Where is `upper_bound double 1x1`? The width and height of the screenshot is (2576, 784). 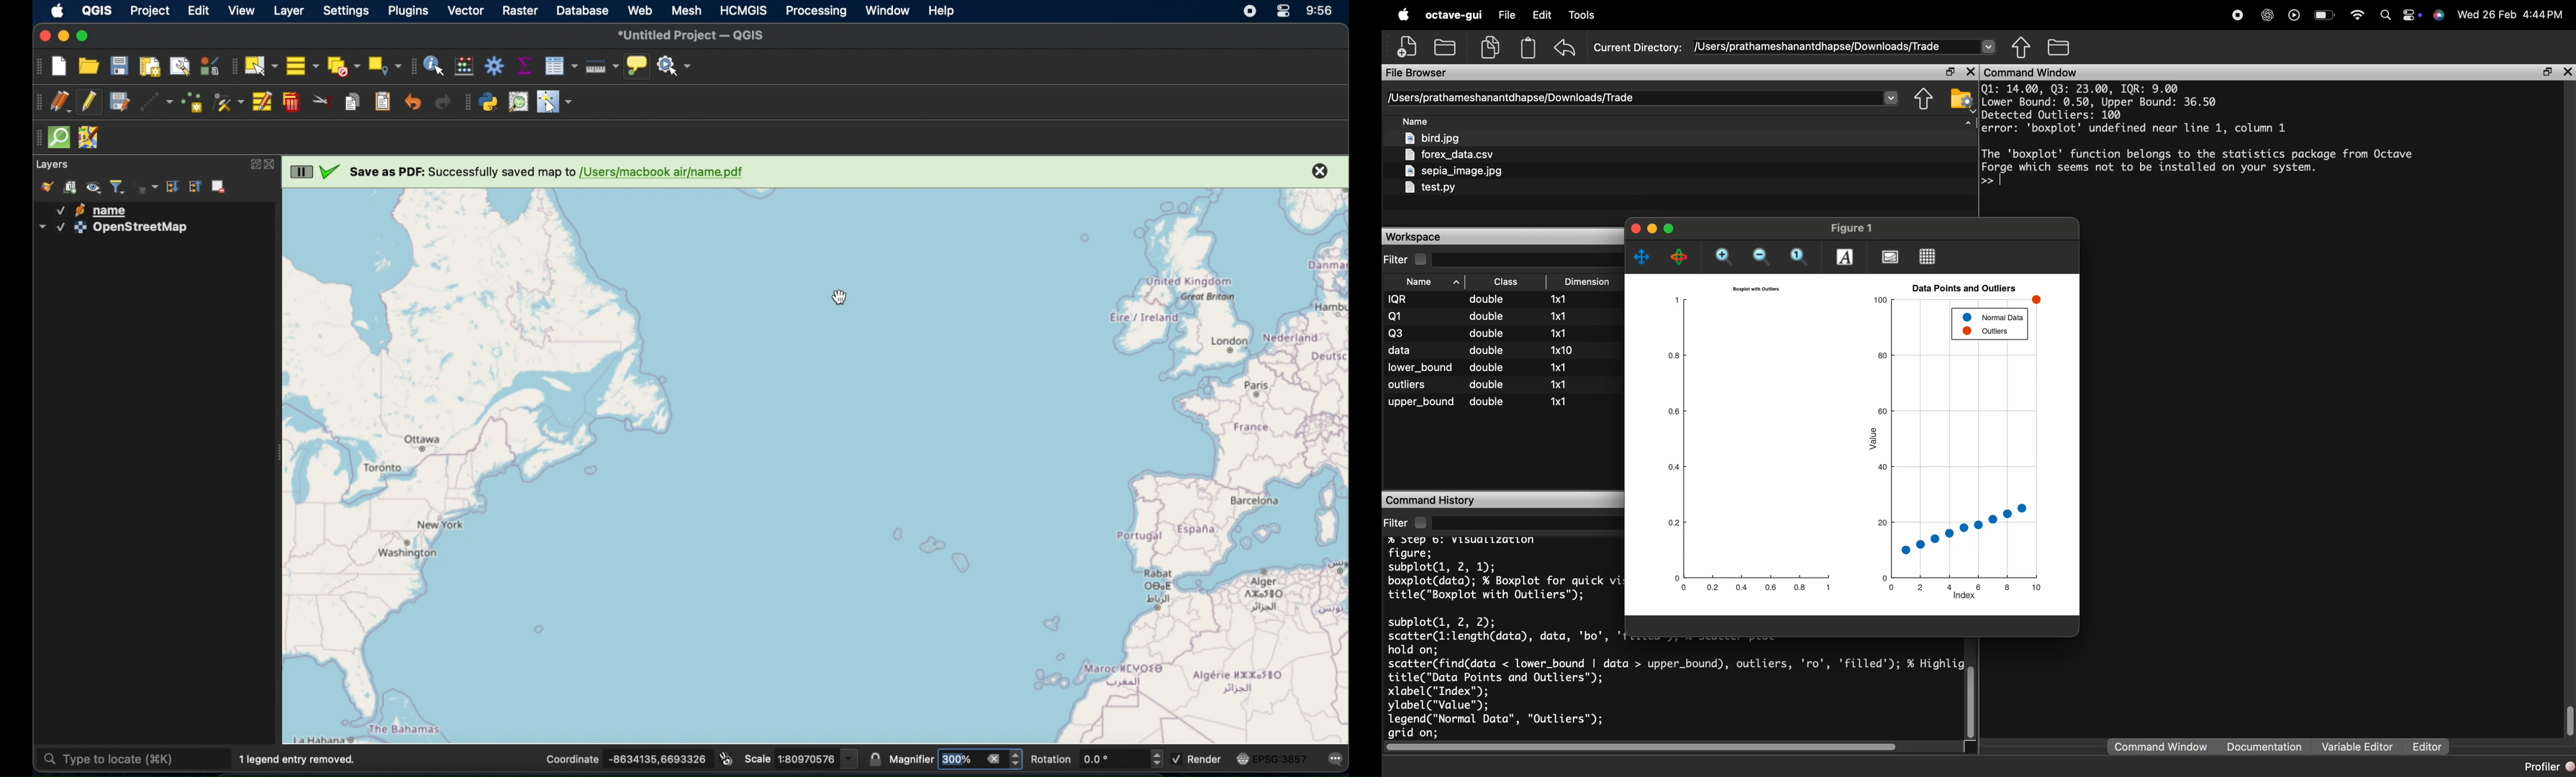 upper_bound double 1x1 is located at coordinates (1478, 404).